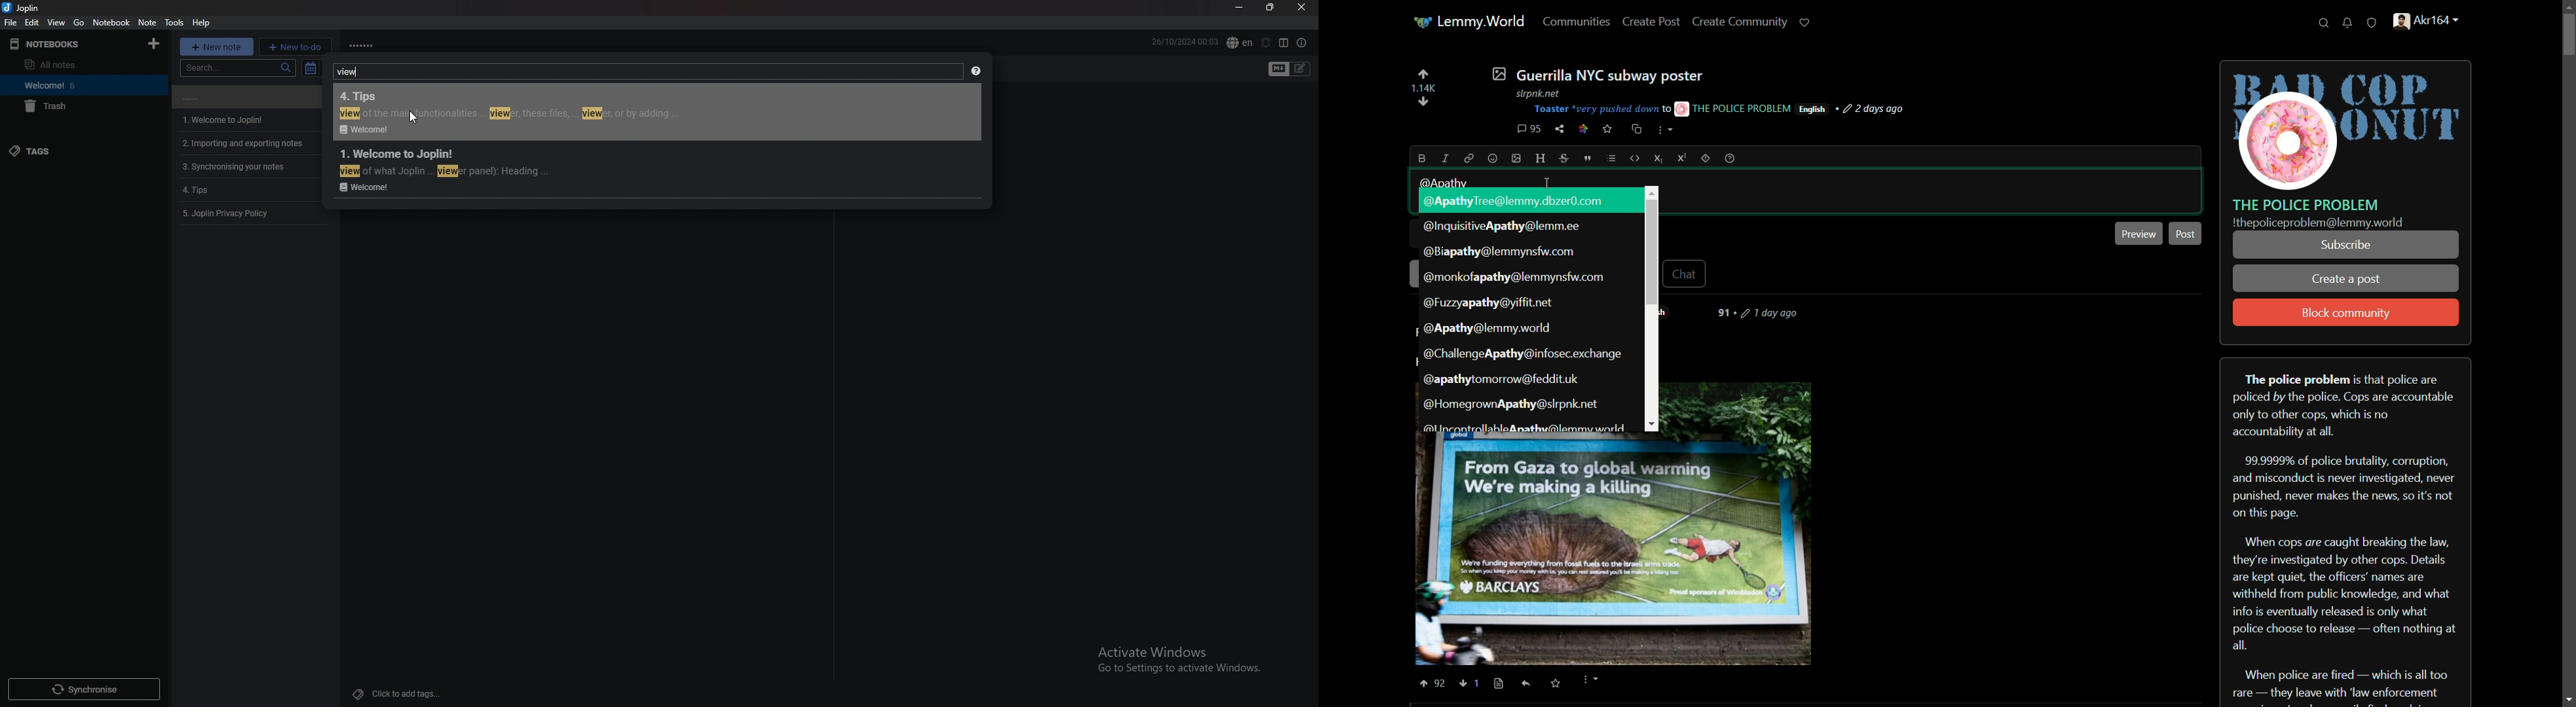  Describe the element at coordinates (1174, 660) in the screenshot. I see `` at that location.